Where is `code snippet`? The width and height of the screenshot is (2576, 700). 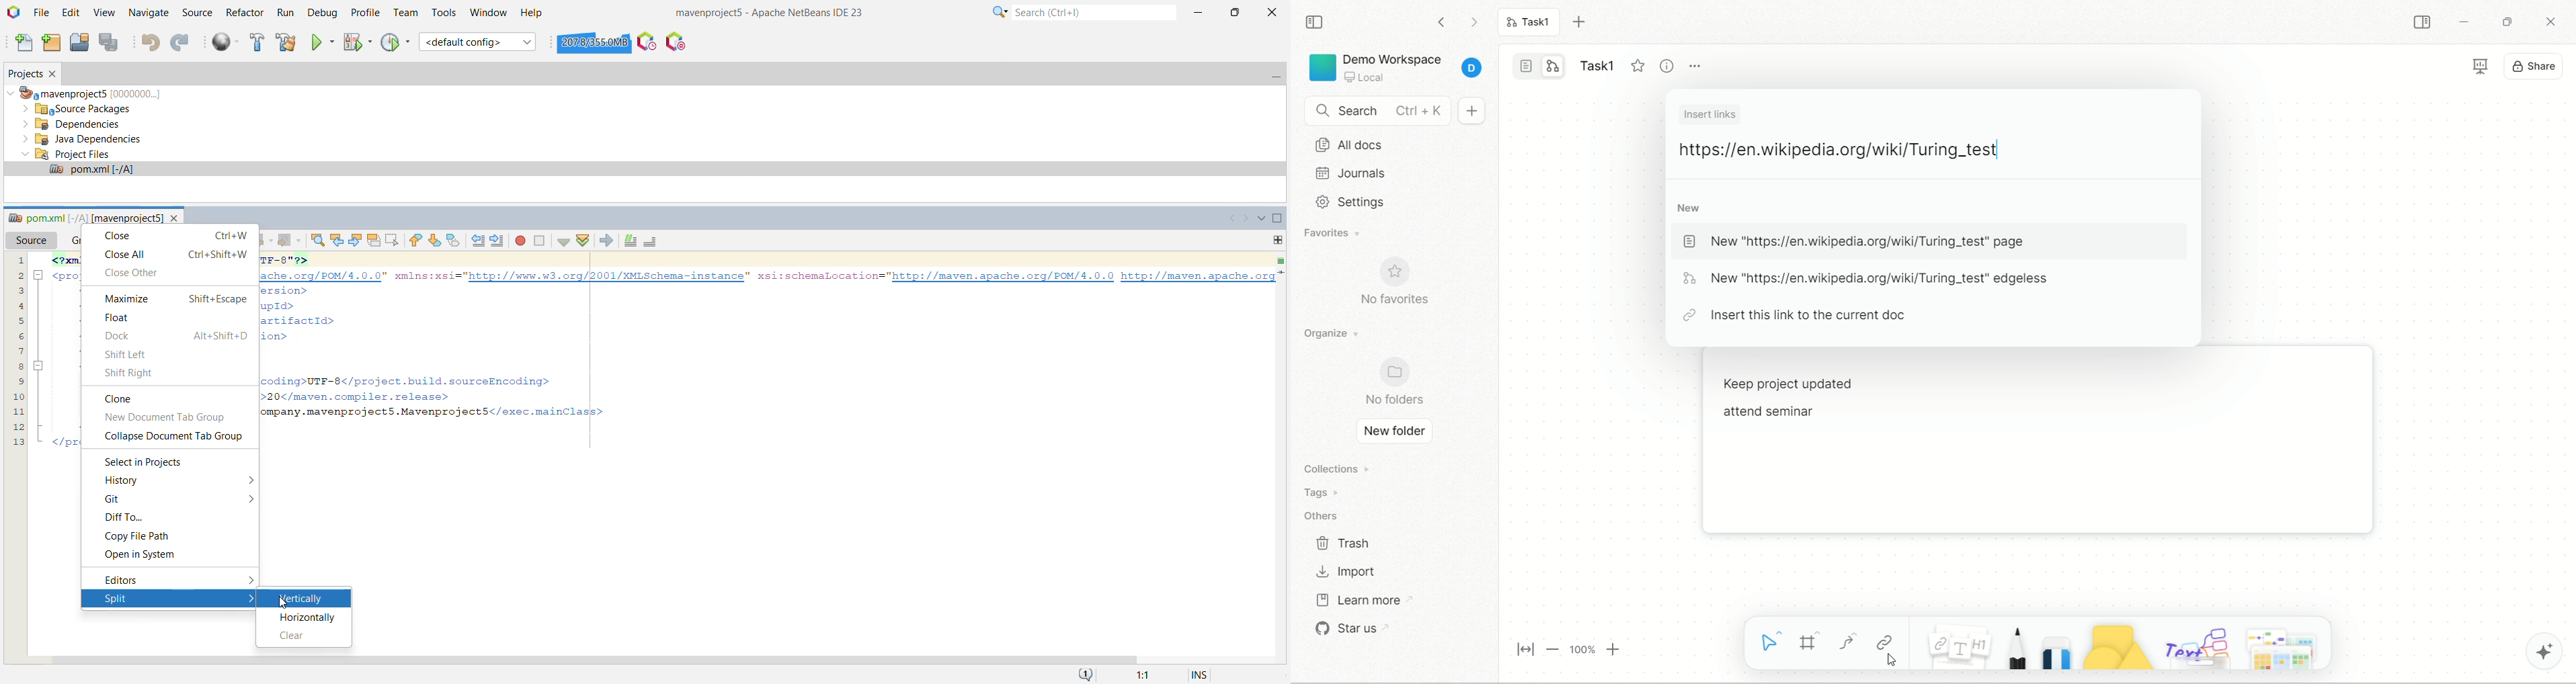
code snippet is located at coordinates (756, 345).